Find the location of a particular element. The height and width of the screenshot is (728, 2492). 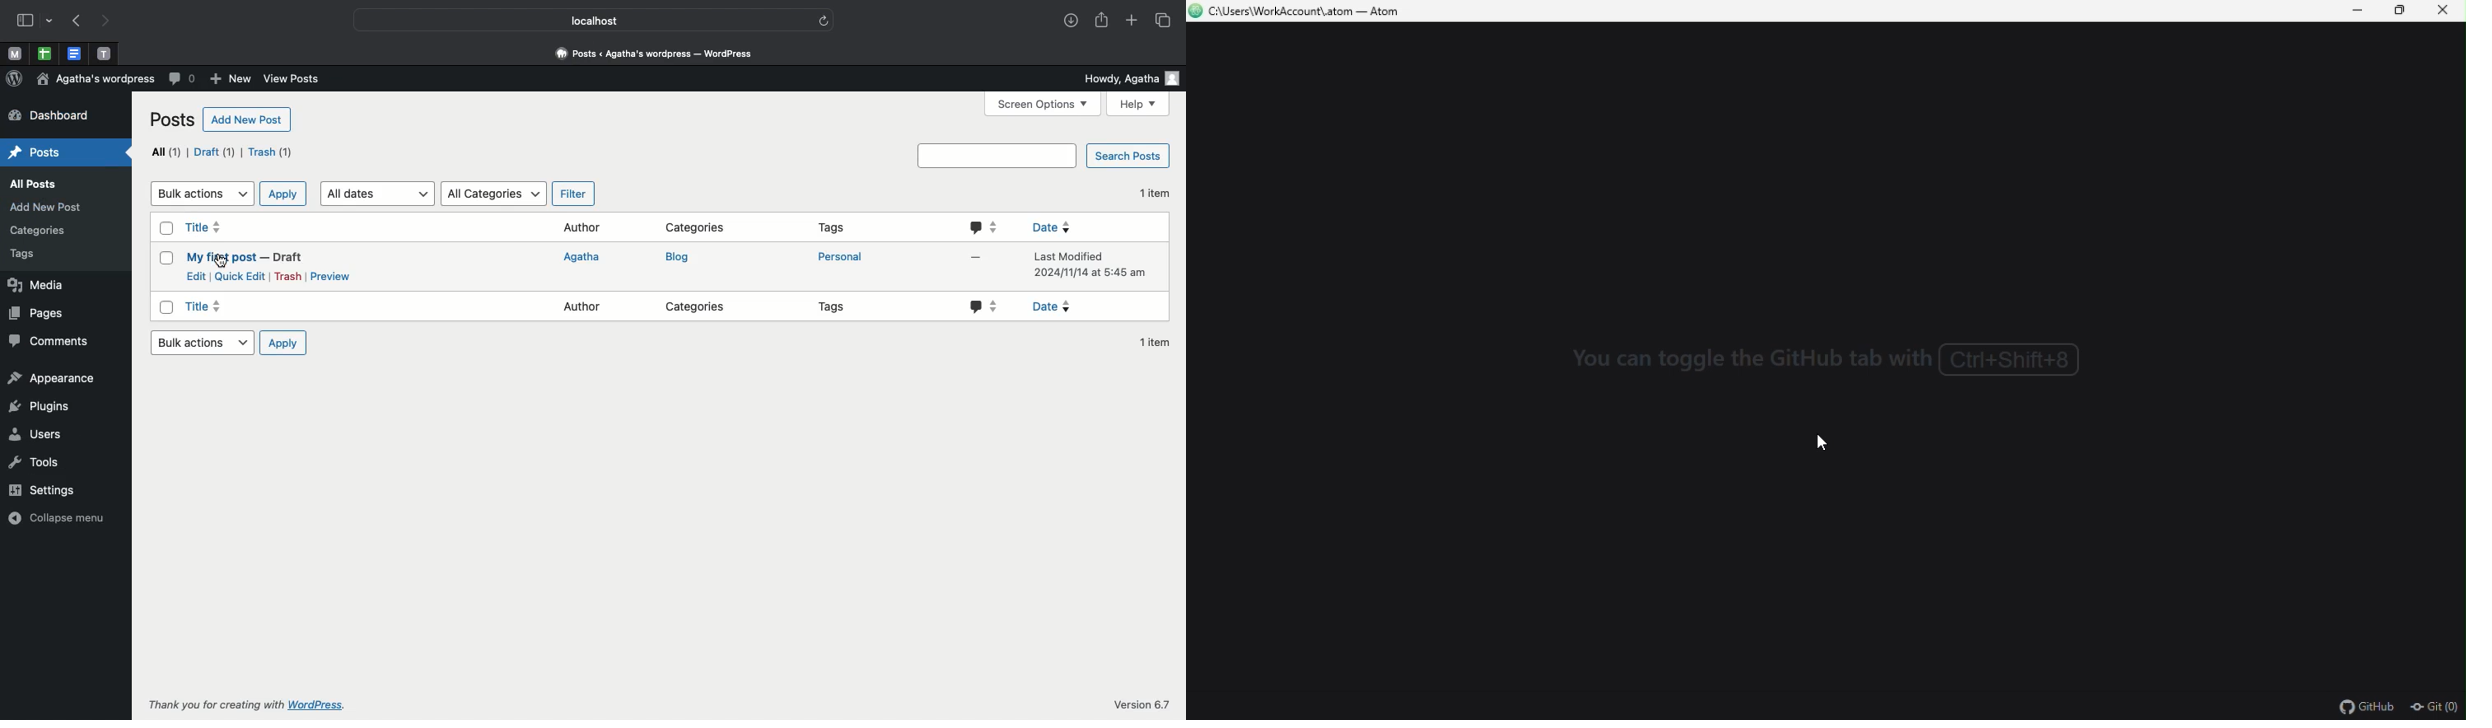

Categories is located at coordinates (699, 307).